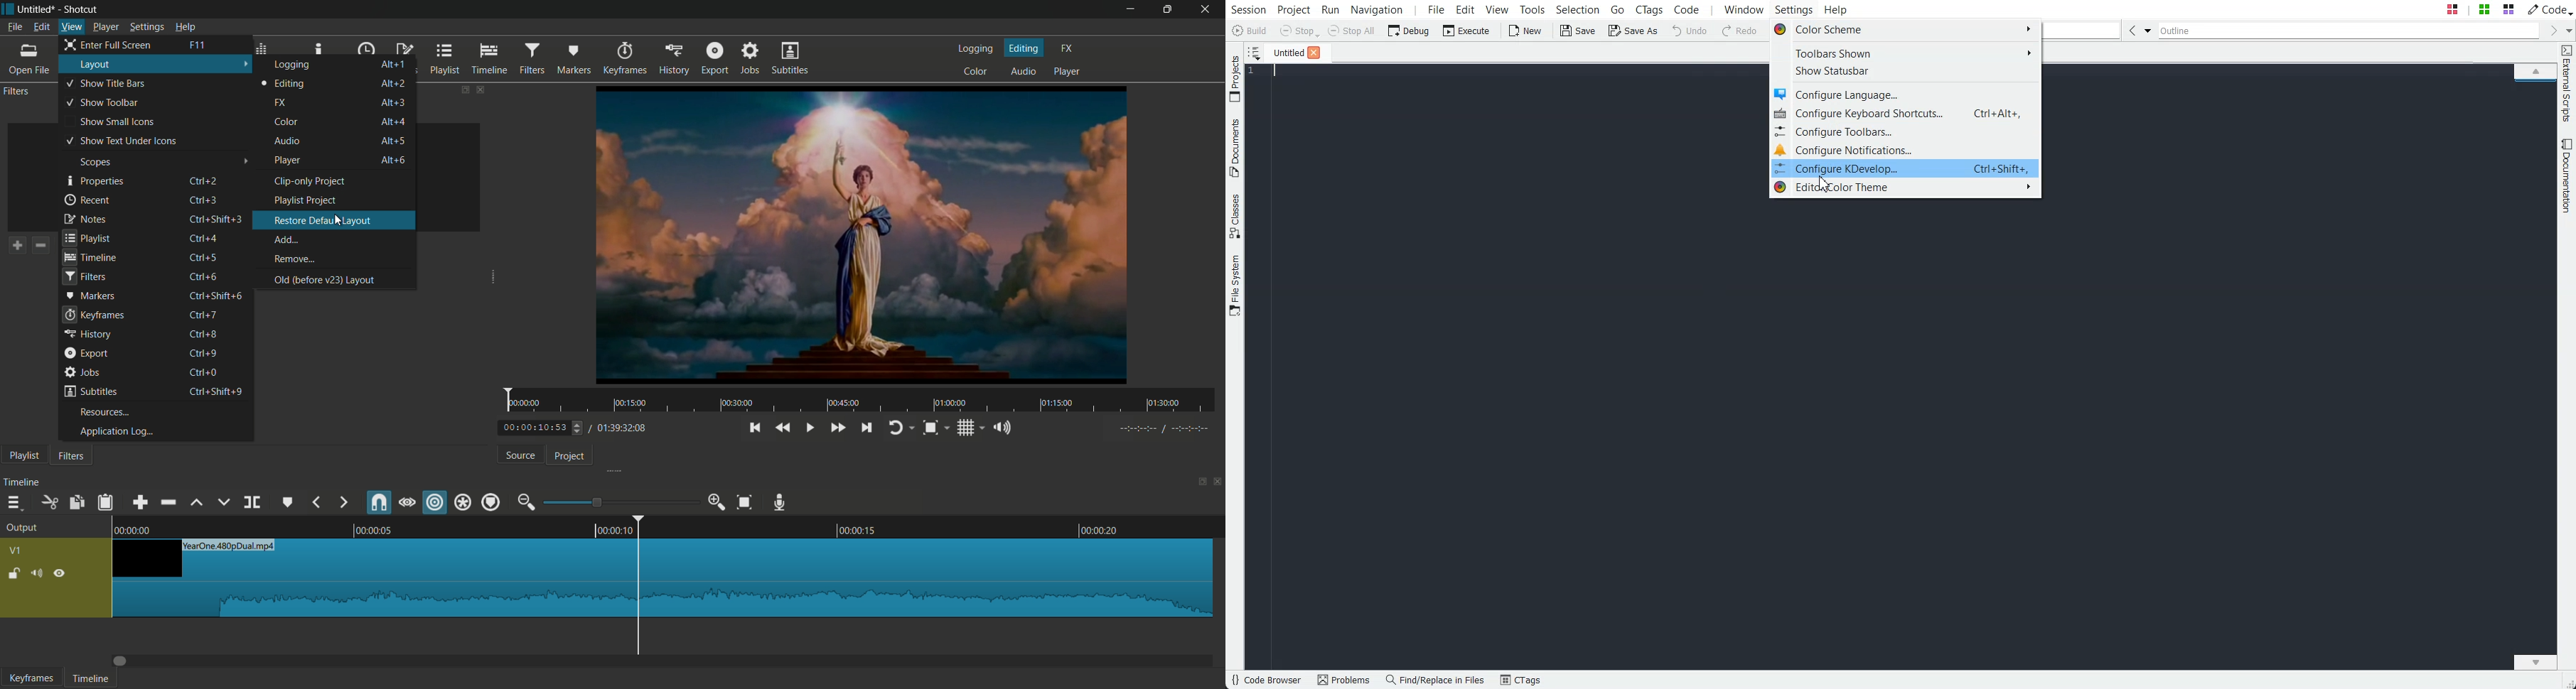  I want to click on close app, so click(1208, 9).